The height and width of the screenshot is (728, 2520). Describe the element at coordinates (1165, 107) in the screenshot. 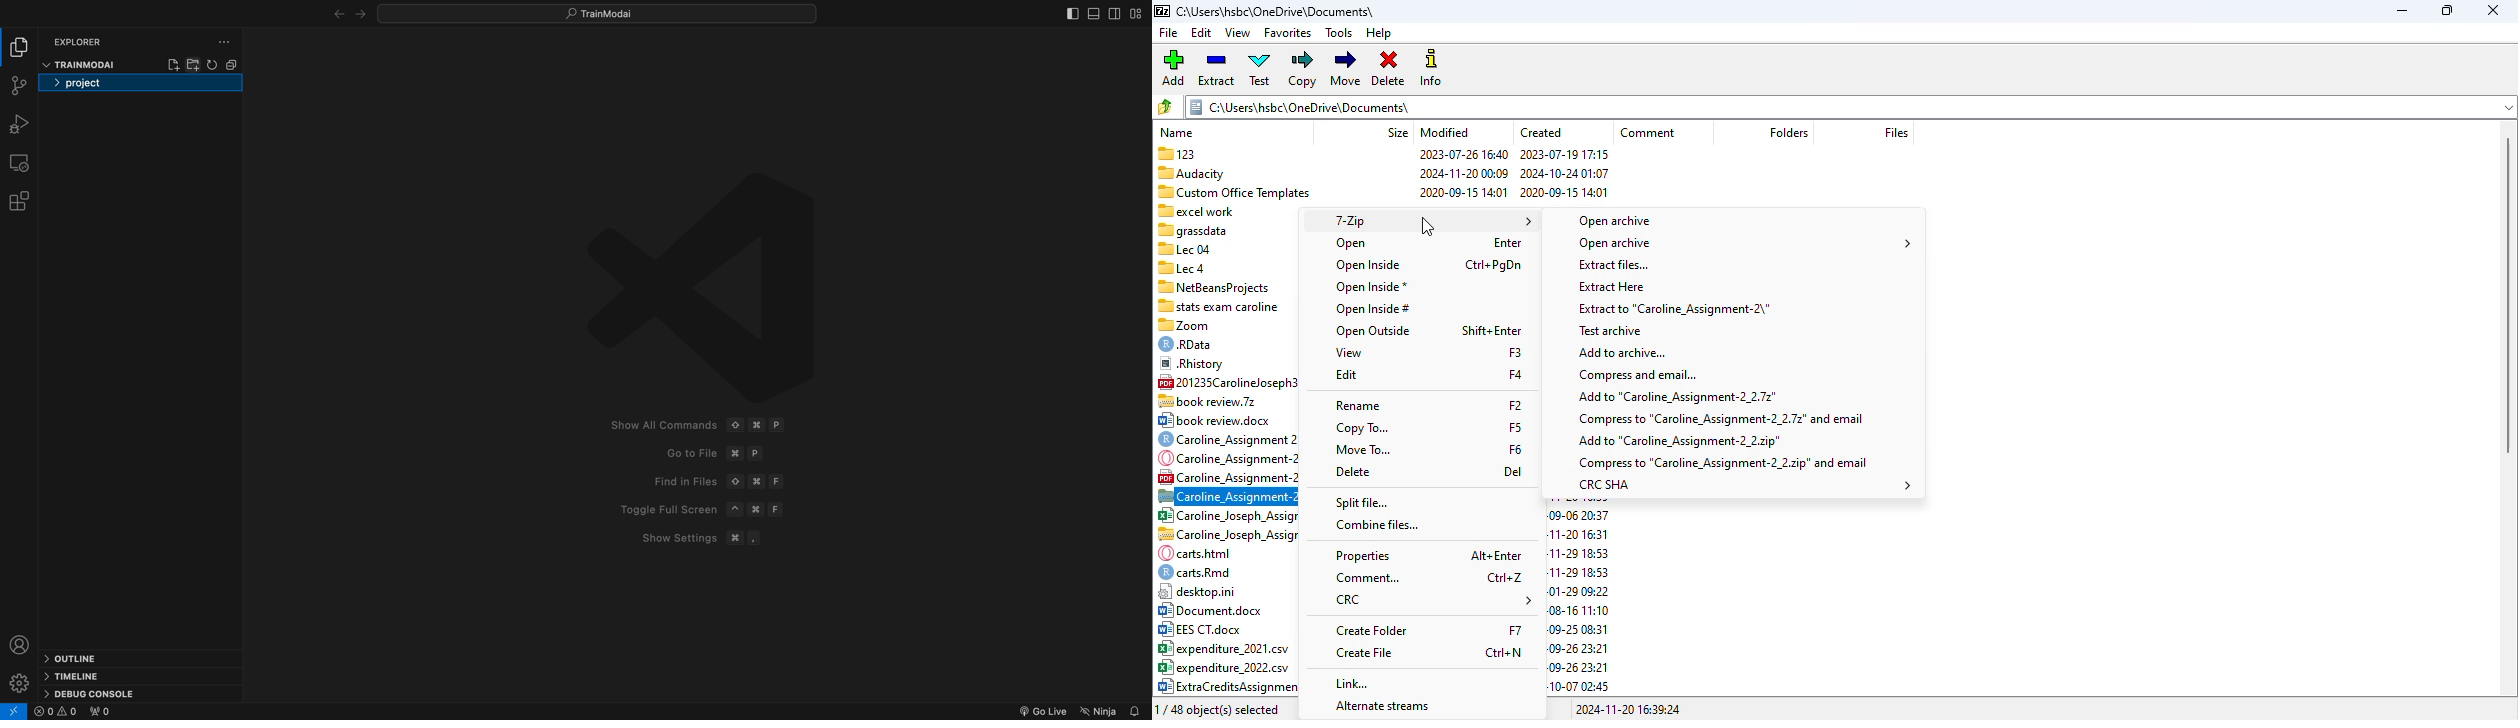

I see `browse folders` at that location.